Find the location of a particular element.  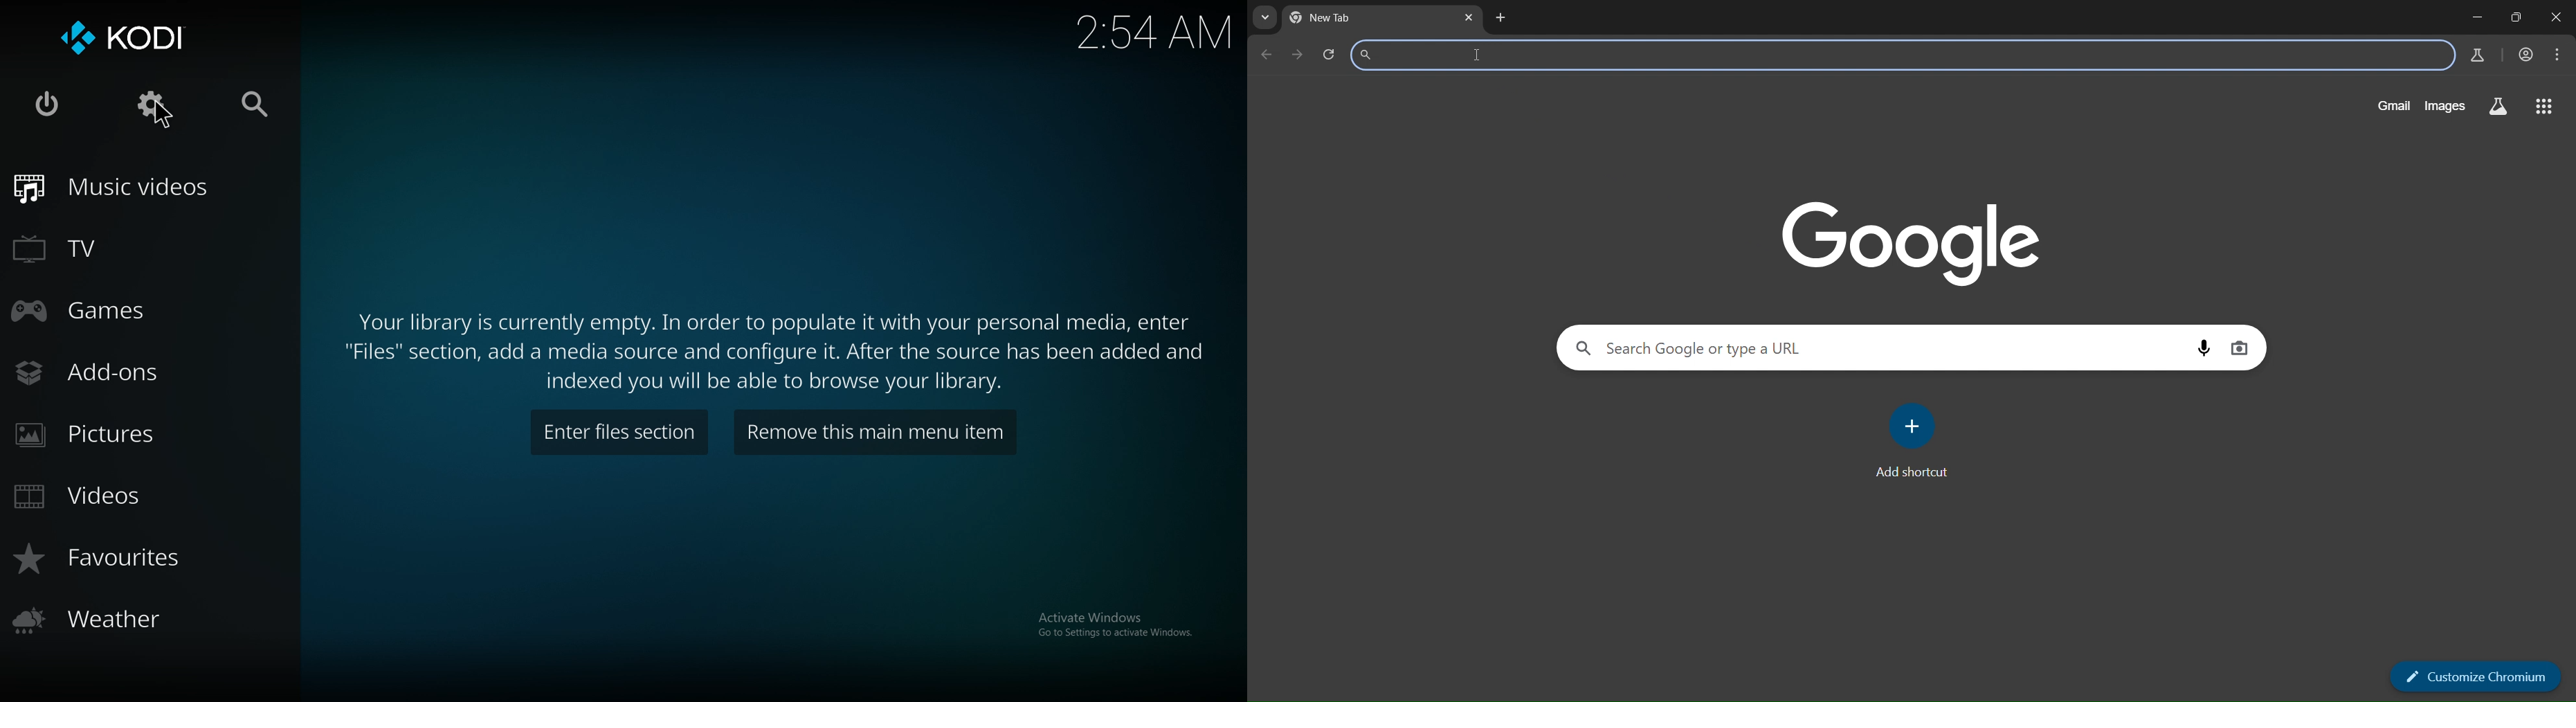

enter files section is located at coordinates (622, 431).